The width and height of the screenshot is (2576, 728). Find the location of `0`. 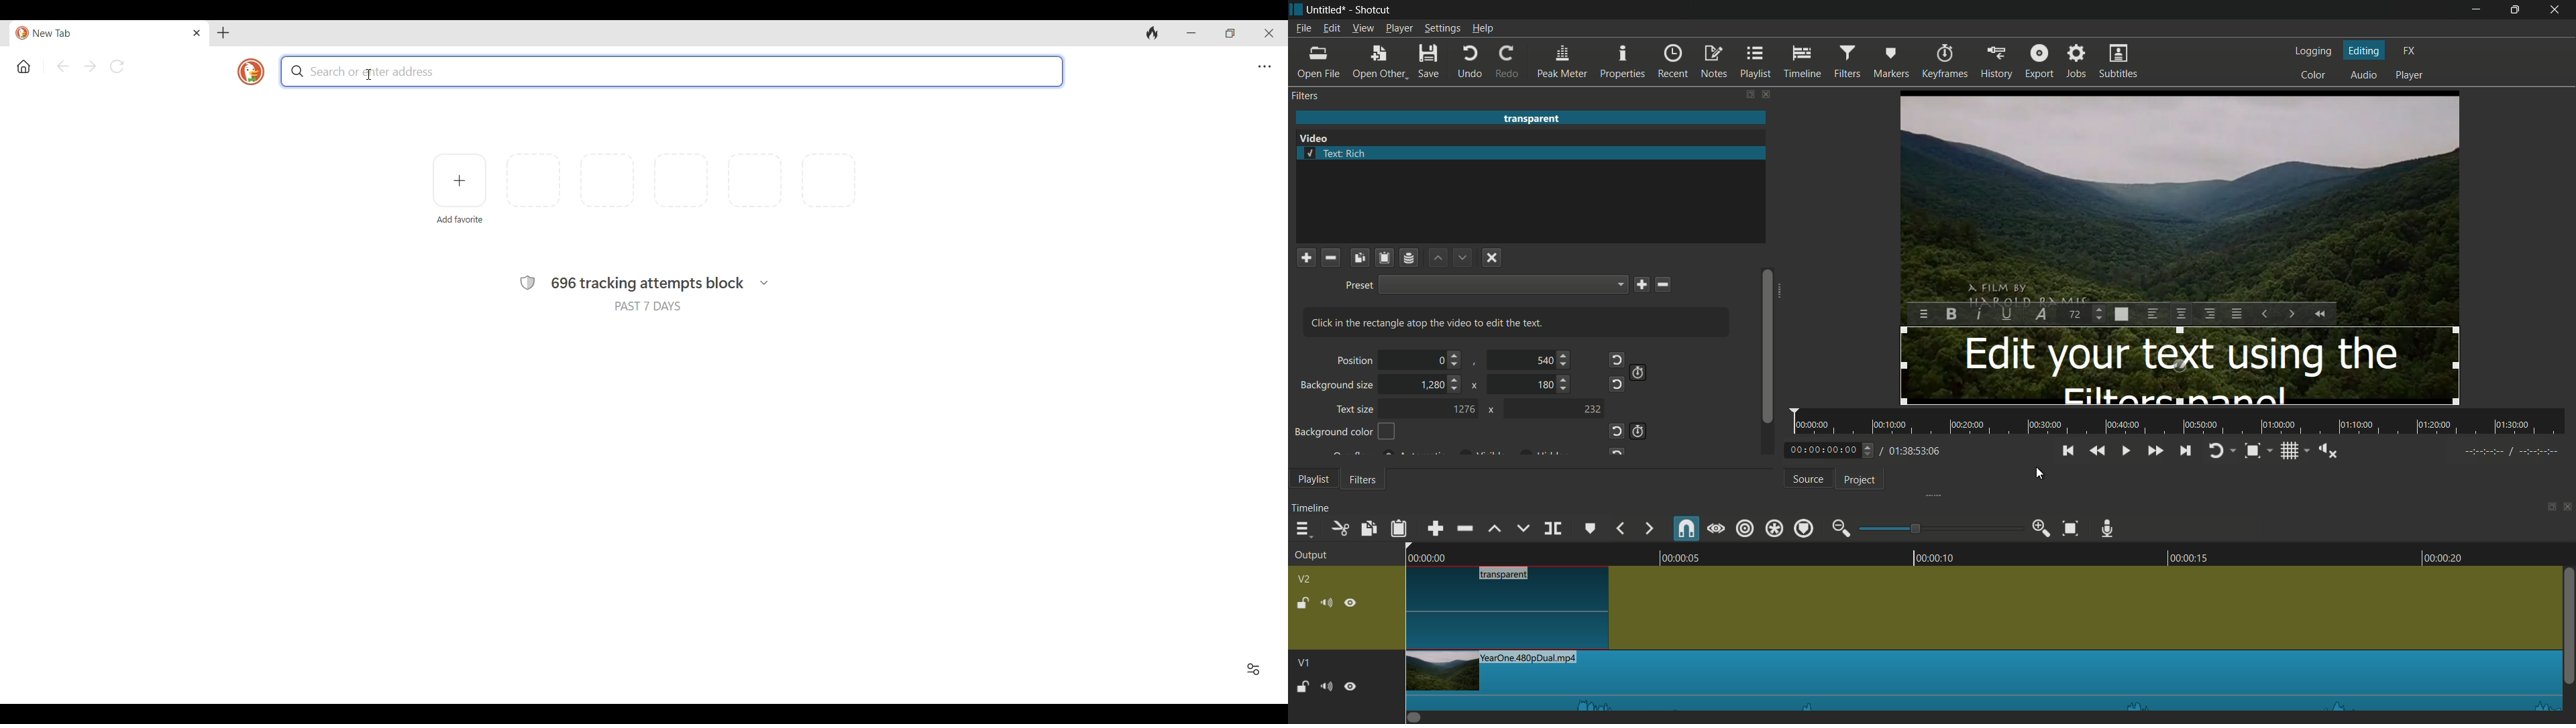

0 is located at coordinates (1440, 361).